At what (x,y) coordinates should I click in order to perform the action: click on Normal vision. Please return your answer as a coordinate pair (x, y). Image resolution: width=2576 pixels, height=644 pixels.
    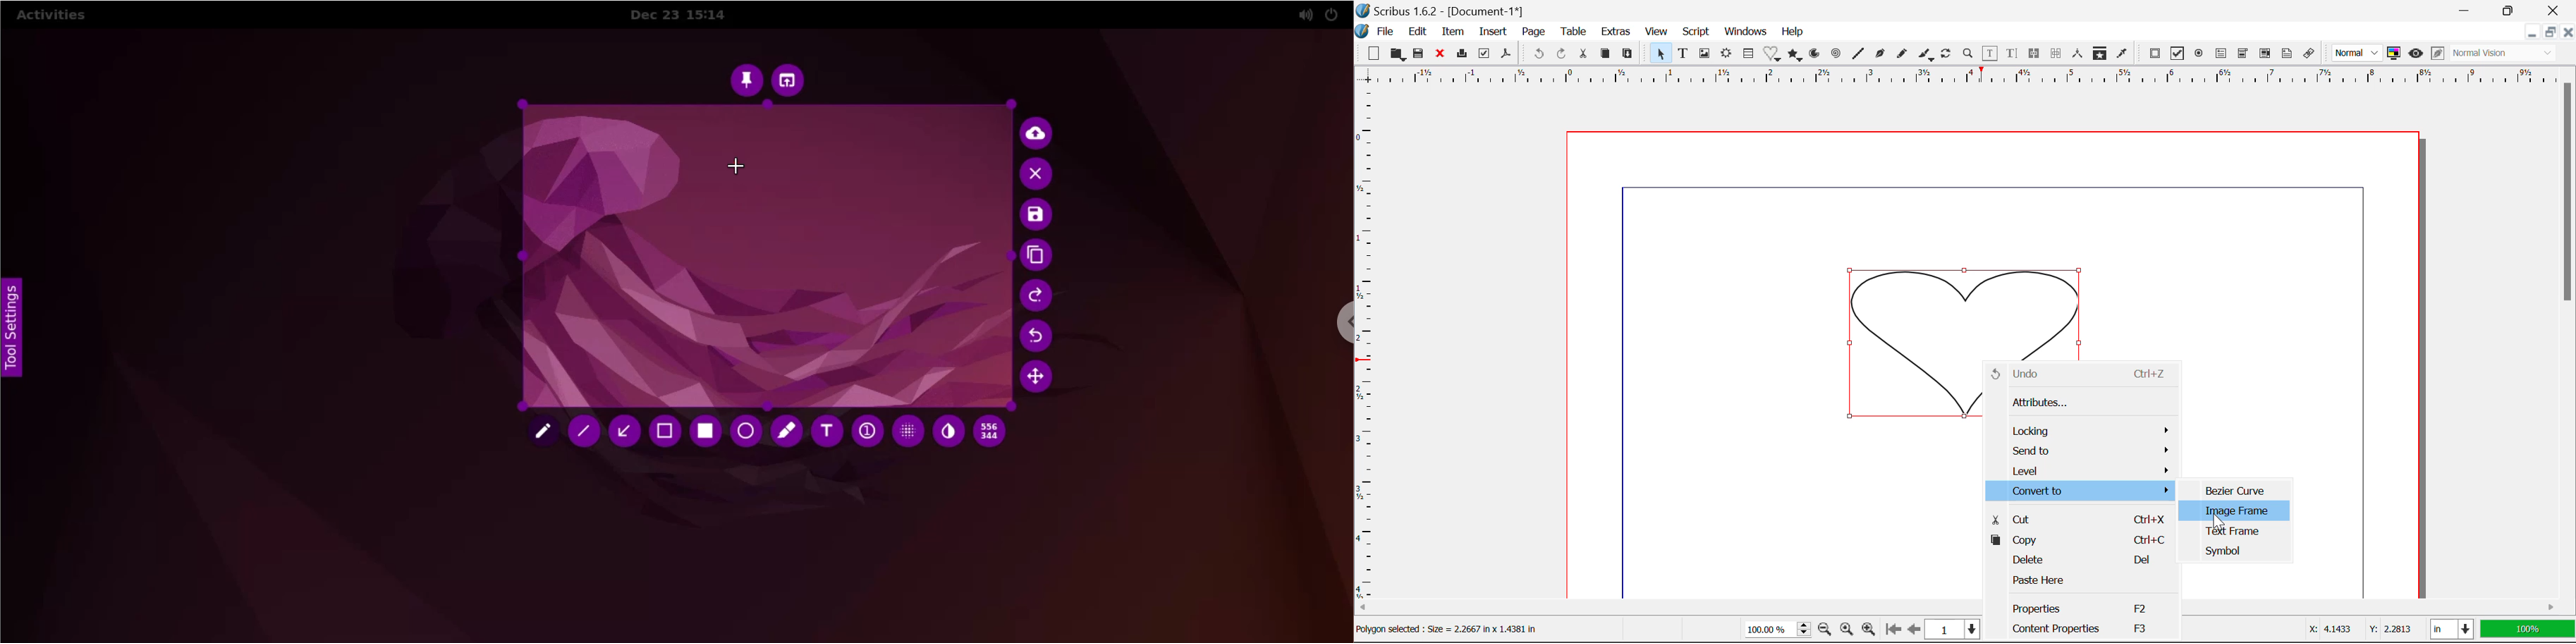
    Looking at the image, I should click on (2505, 54).